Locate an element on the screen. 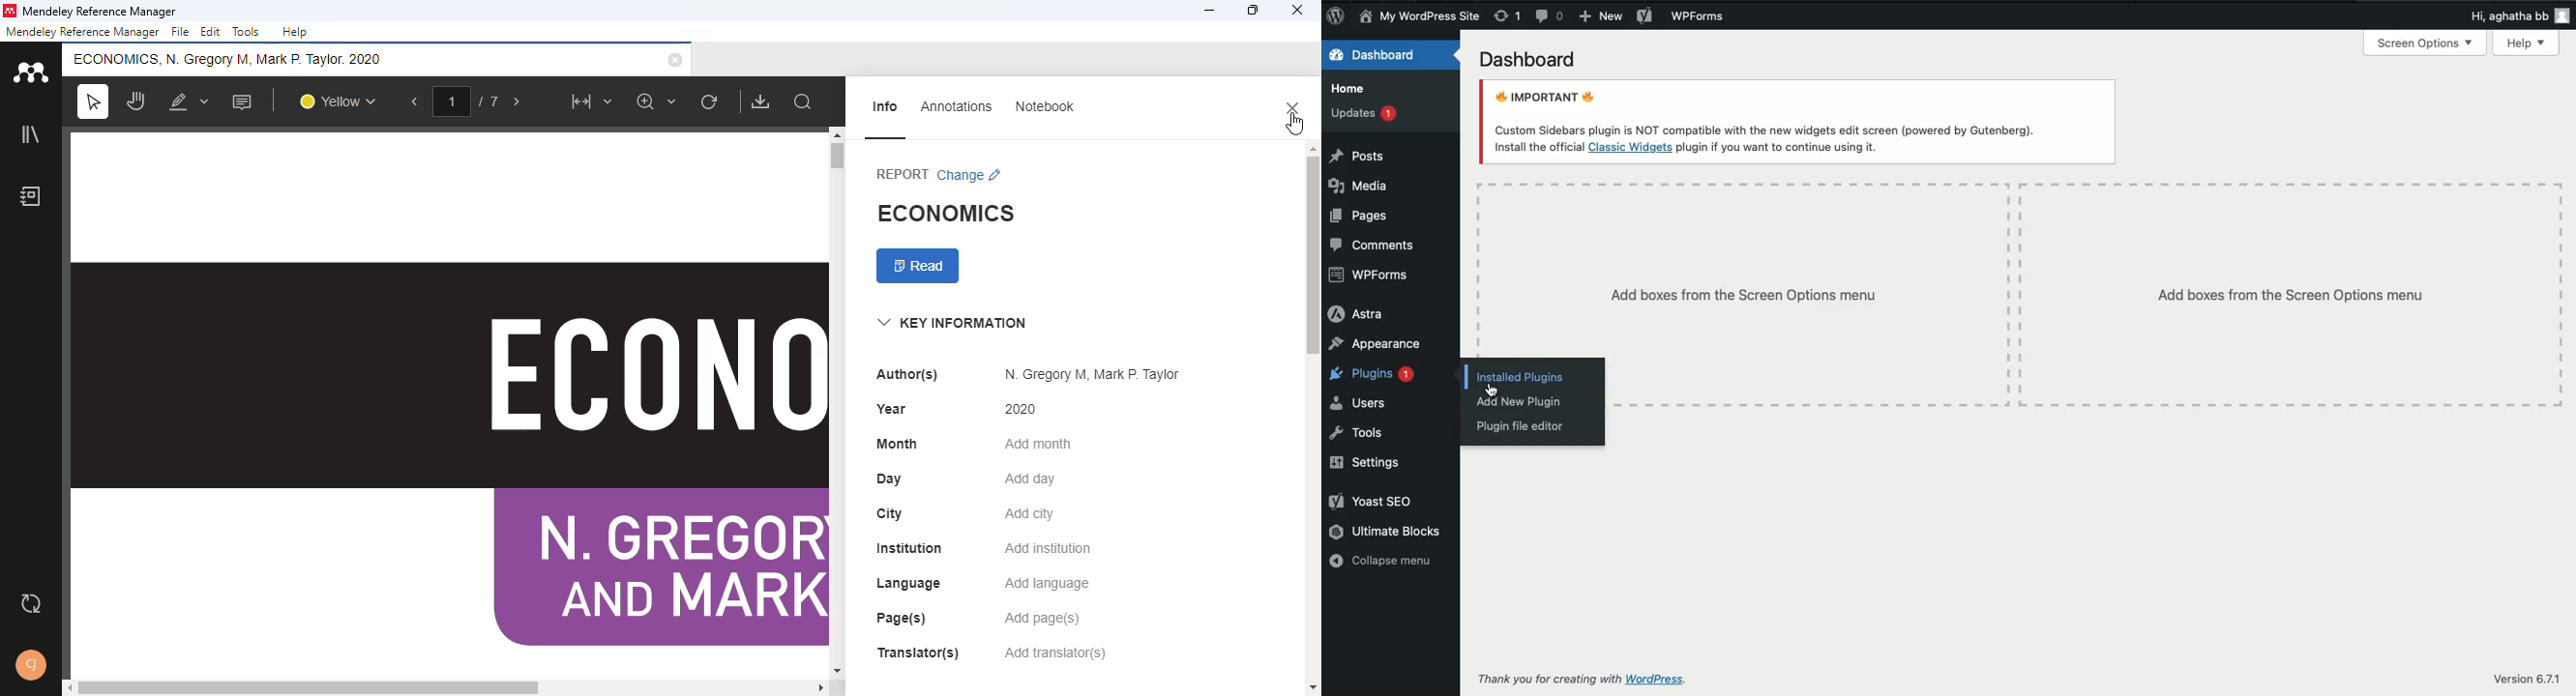  ECONOMICS is located at coordinates (946, 213).